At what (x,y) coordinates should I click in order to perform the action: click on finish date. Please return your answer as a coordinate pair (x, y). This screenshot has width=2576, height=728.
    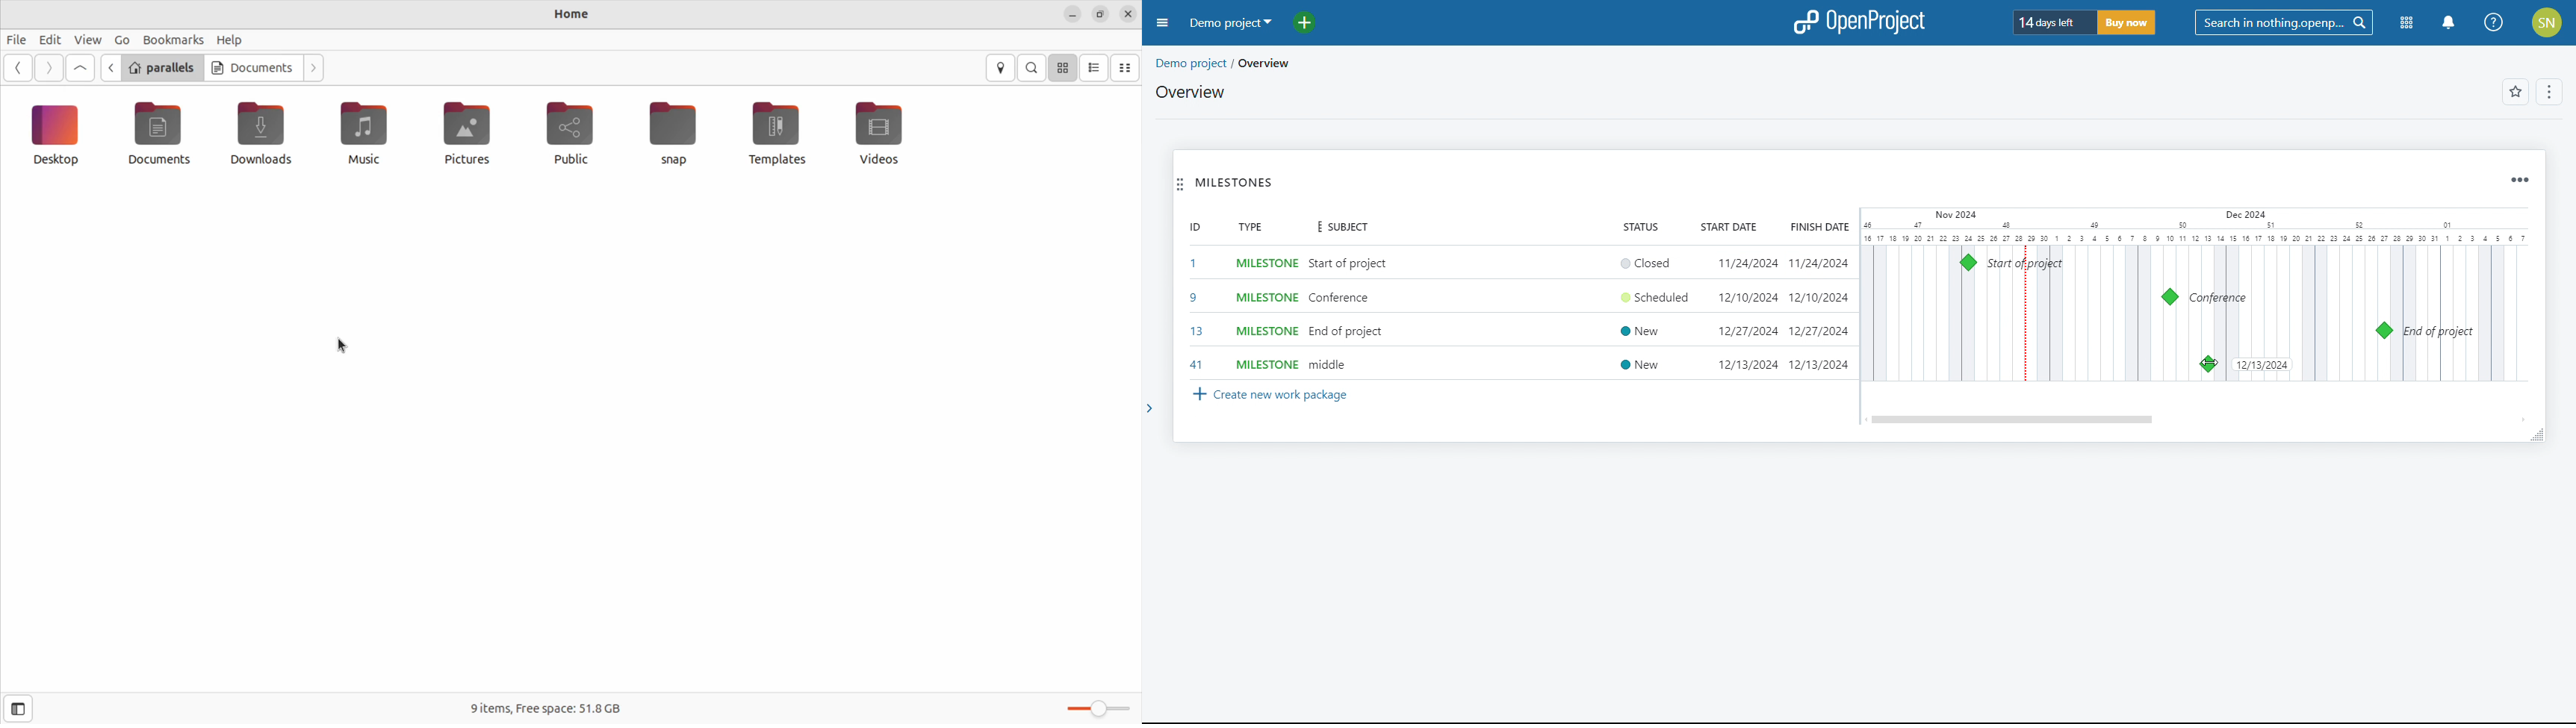
    Looking at the image, I should click on (1817, 226).